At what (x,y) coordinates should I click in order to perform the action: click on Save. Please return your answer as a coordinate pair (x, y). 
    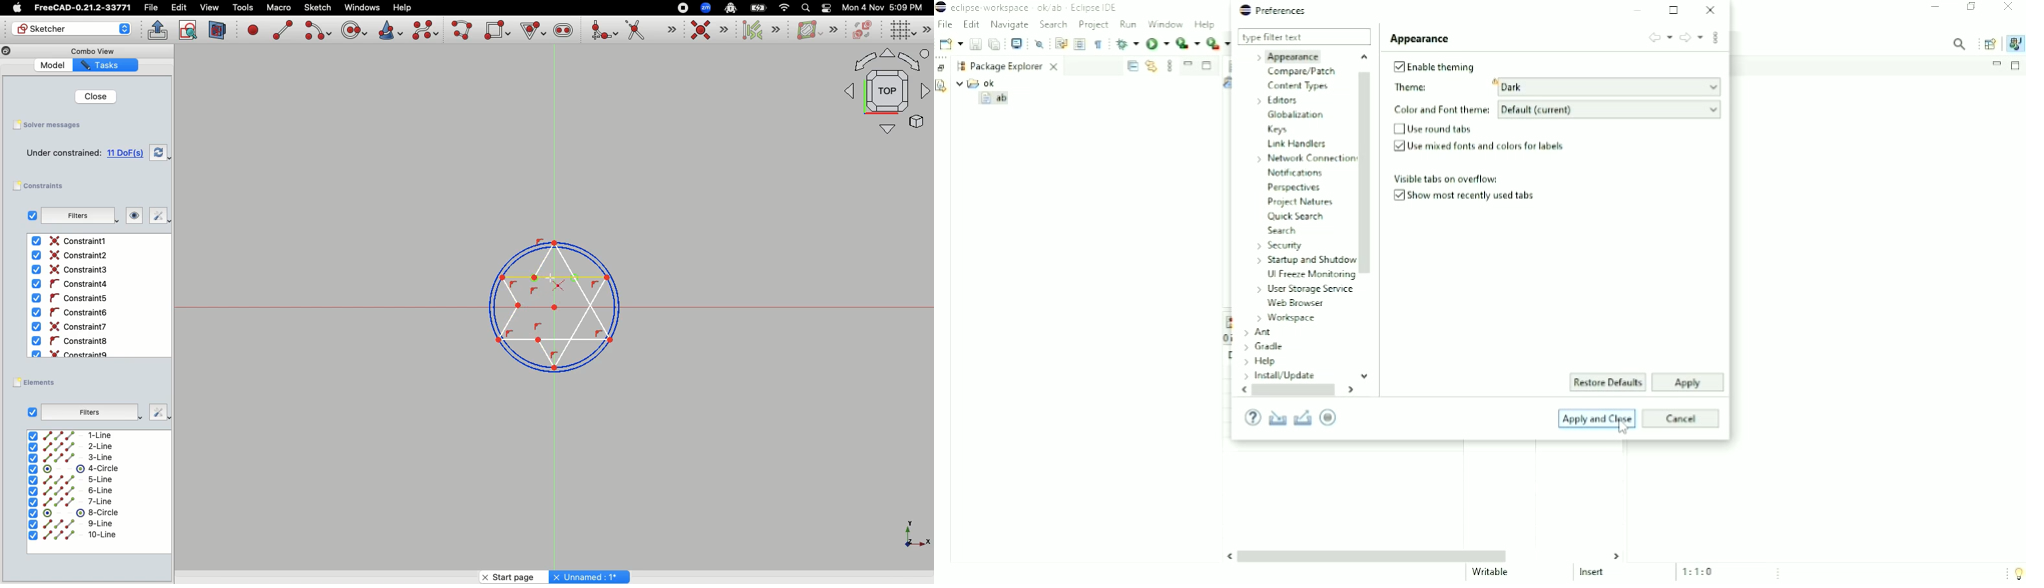
    Looking at the image, I should click on (975, 44).